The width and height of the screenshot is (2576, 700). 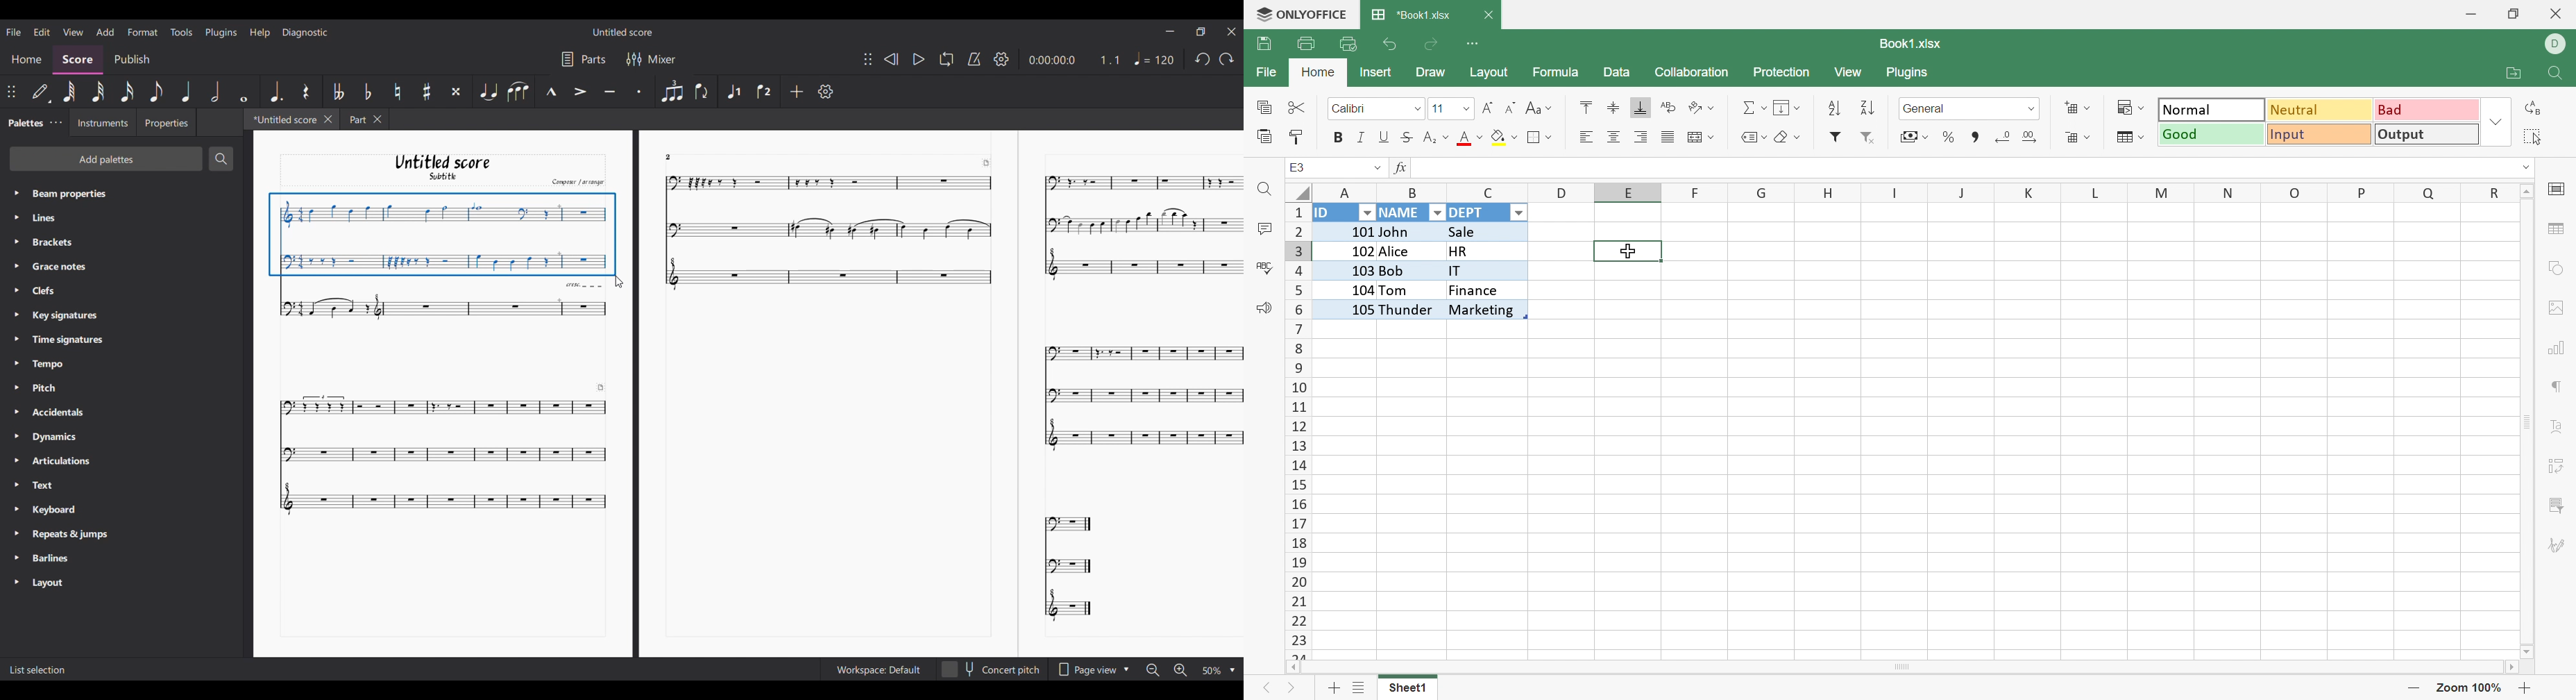 What do you see at coordinates (1417, 106) in the screenshot?
I see `Drop Down` at bounding box center [1417, 106].